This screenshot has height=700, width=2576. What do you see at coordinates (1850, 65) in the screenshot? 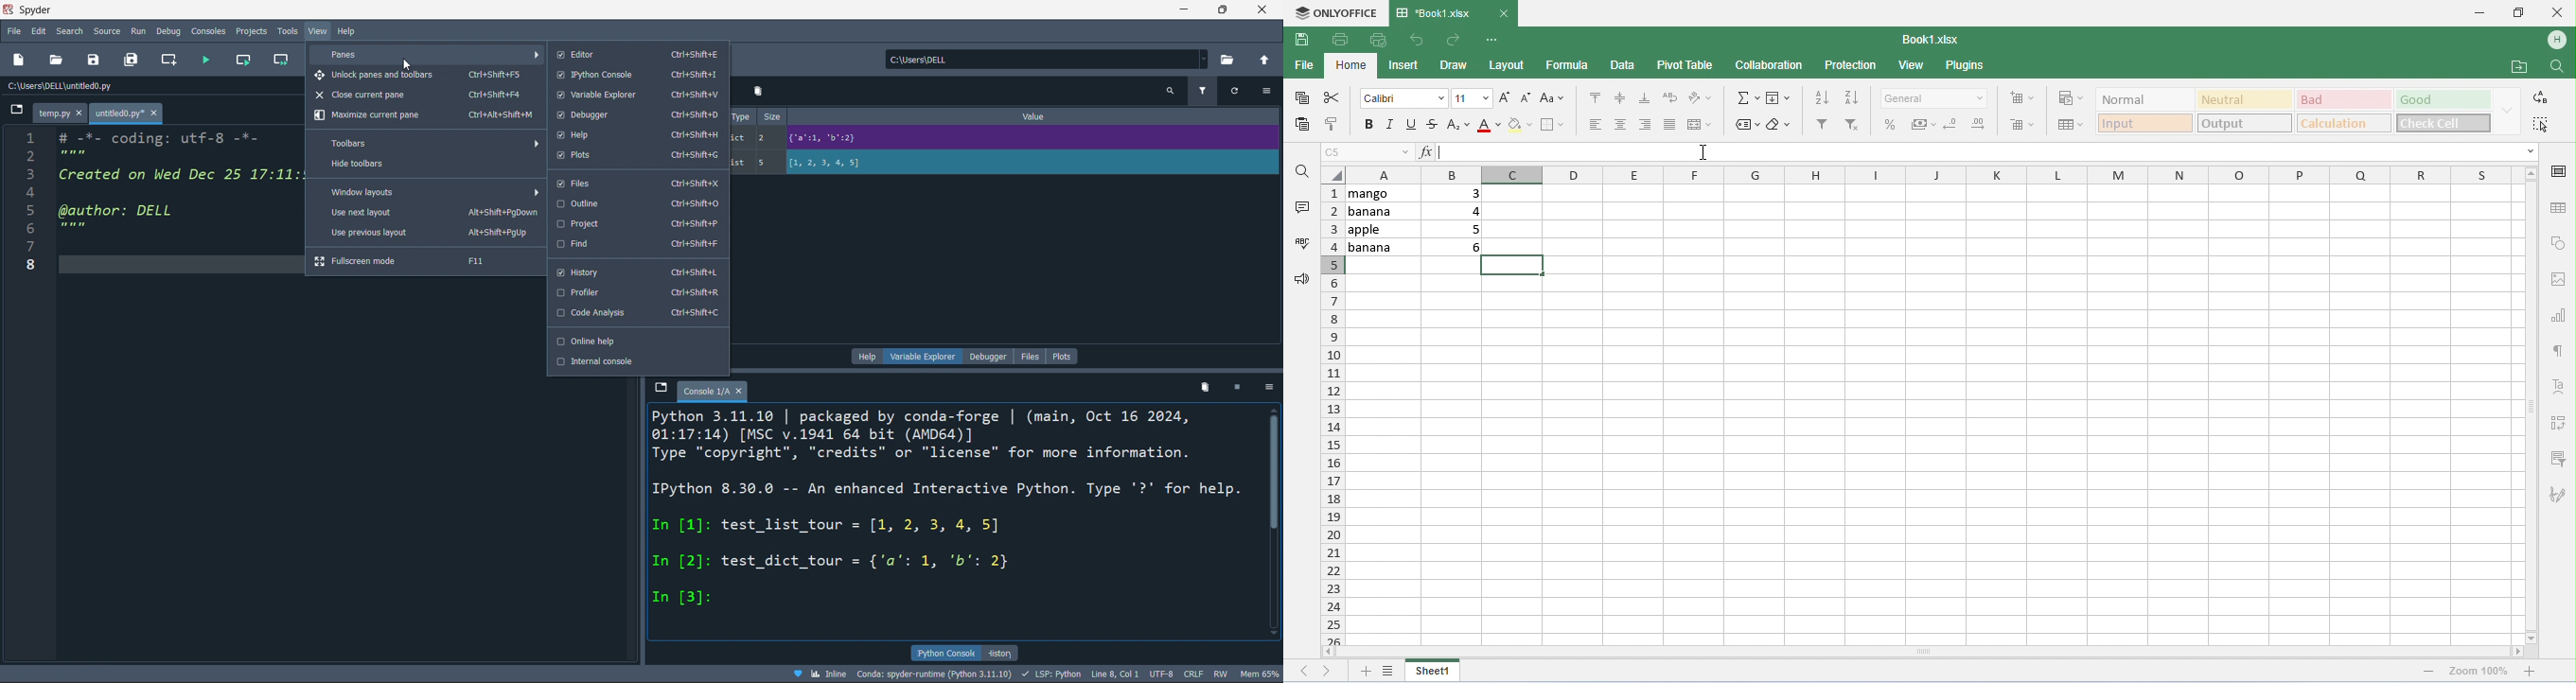
I see `protection` at bounding box center [1850, 65].